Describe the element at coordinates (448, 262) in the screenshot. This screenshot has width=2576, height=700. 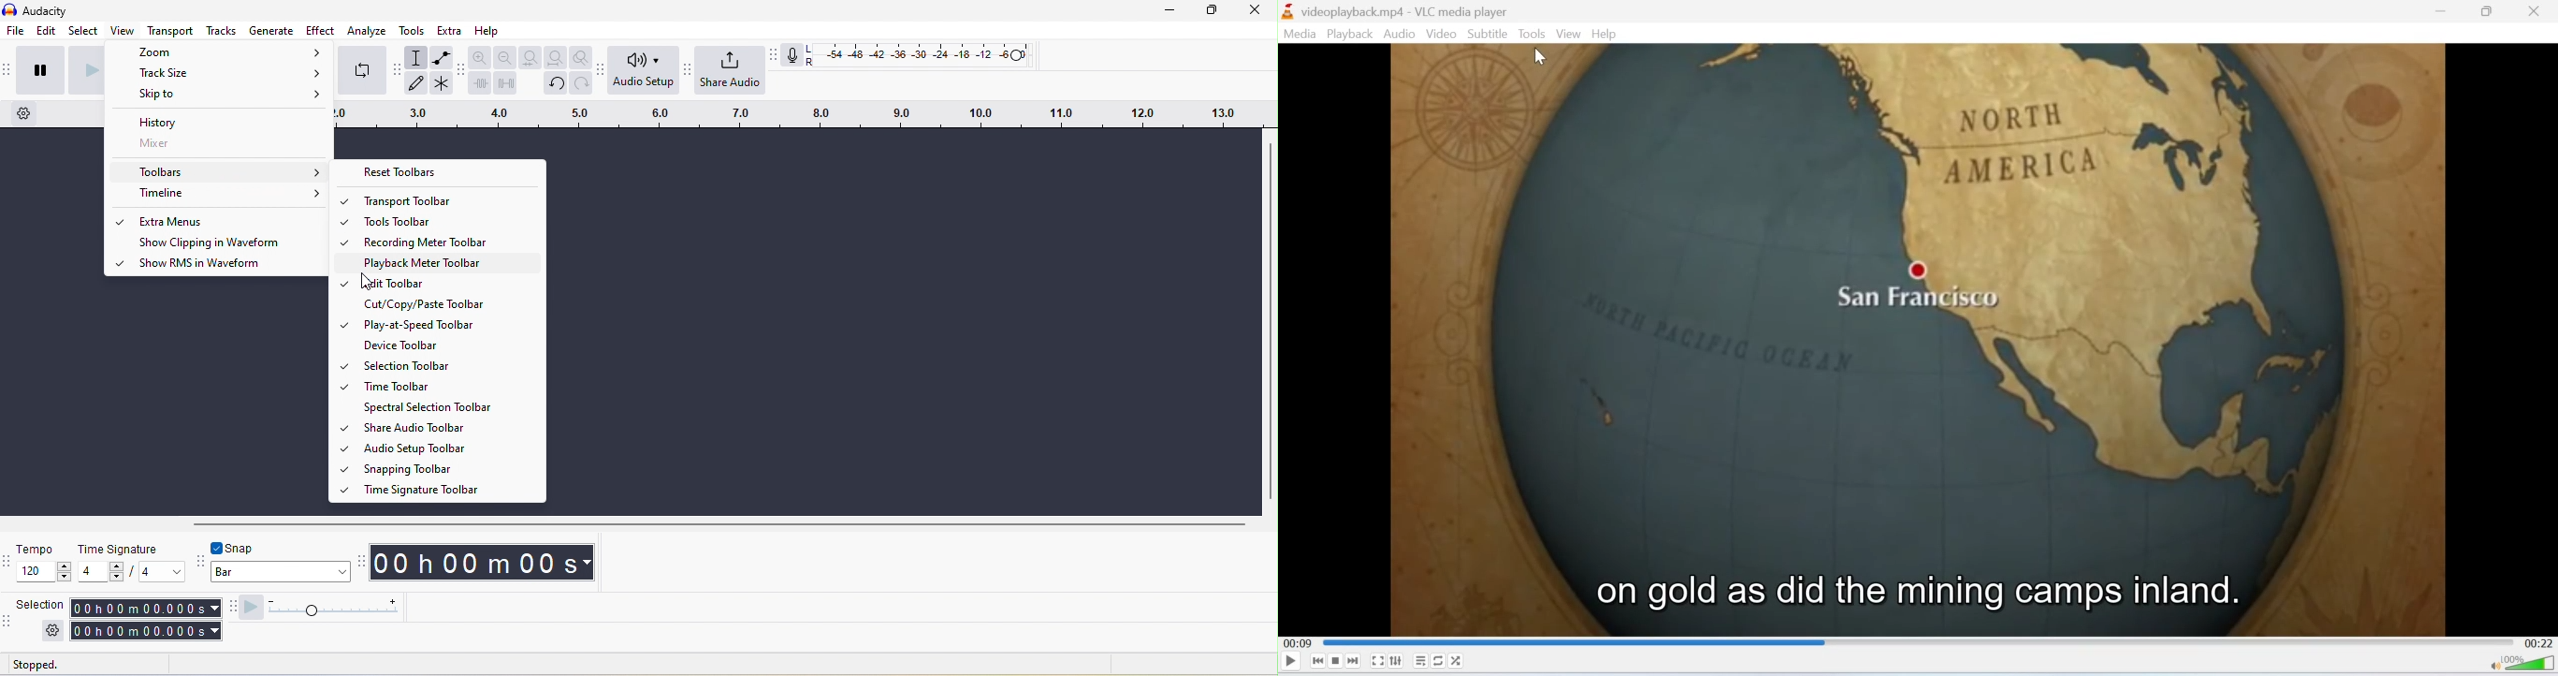
I see `Playback metre toolbar` at that location.